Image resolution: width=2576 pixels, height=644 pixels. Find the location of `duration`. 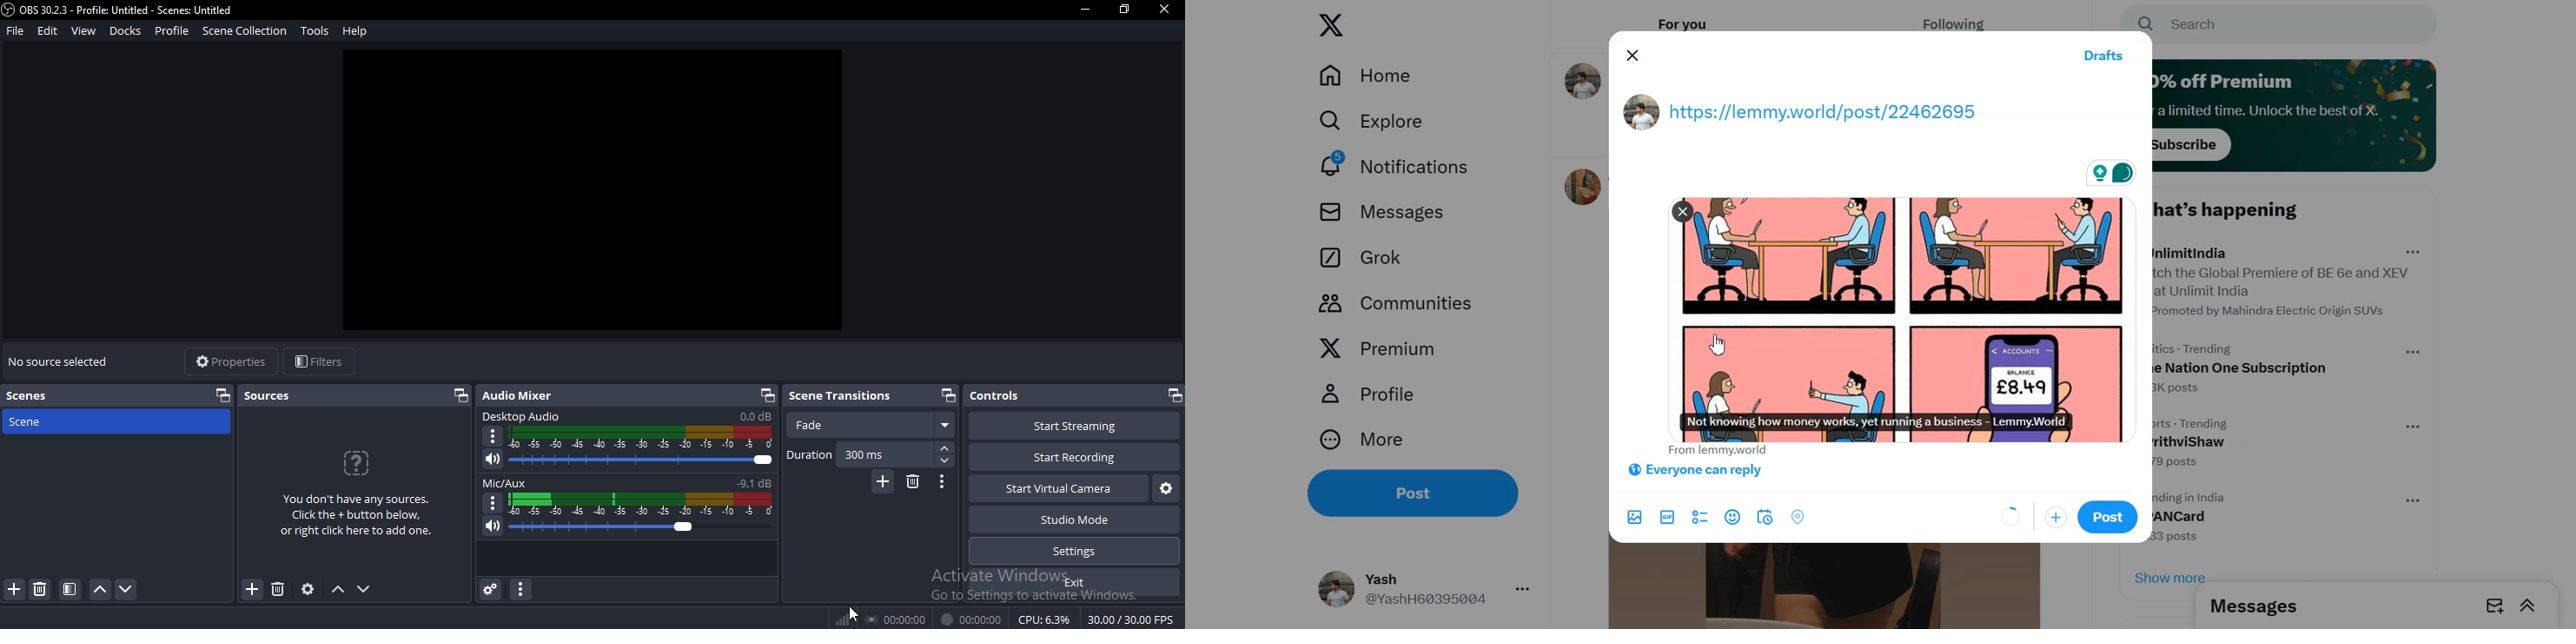

duration is located at coordinates (871, 454).